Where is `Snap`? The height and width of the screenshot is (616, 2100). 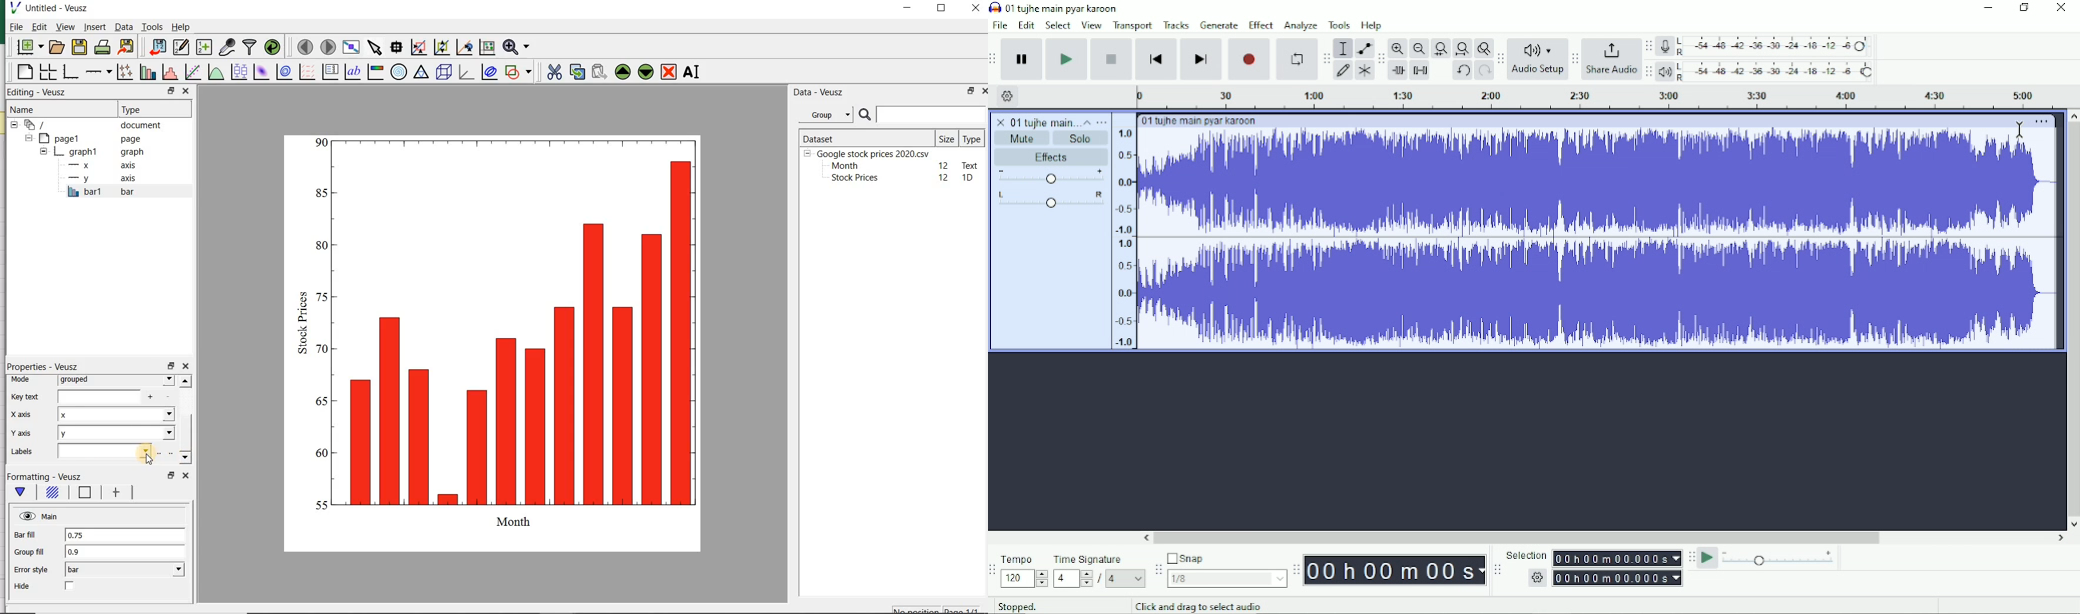
Snap is located at coordinates (1227, 559).